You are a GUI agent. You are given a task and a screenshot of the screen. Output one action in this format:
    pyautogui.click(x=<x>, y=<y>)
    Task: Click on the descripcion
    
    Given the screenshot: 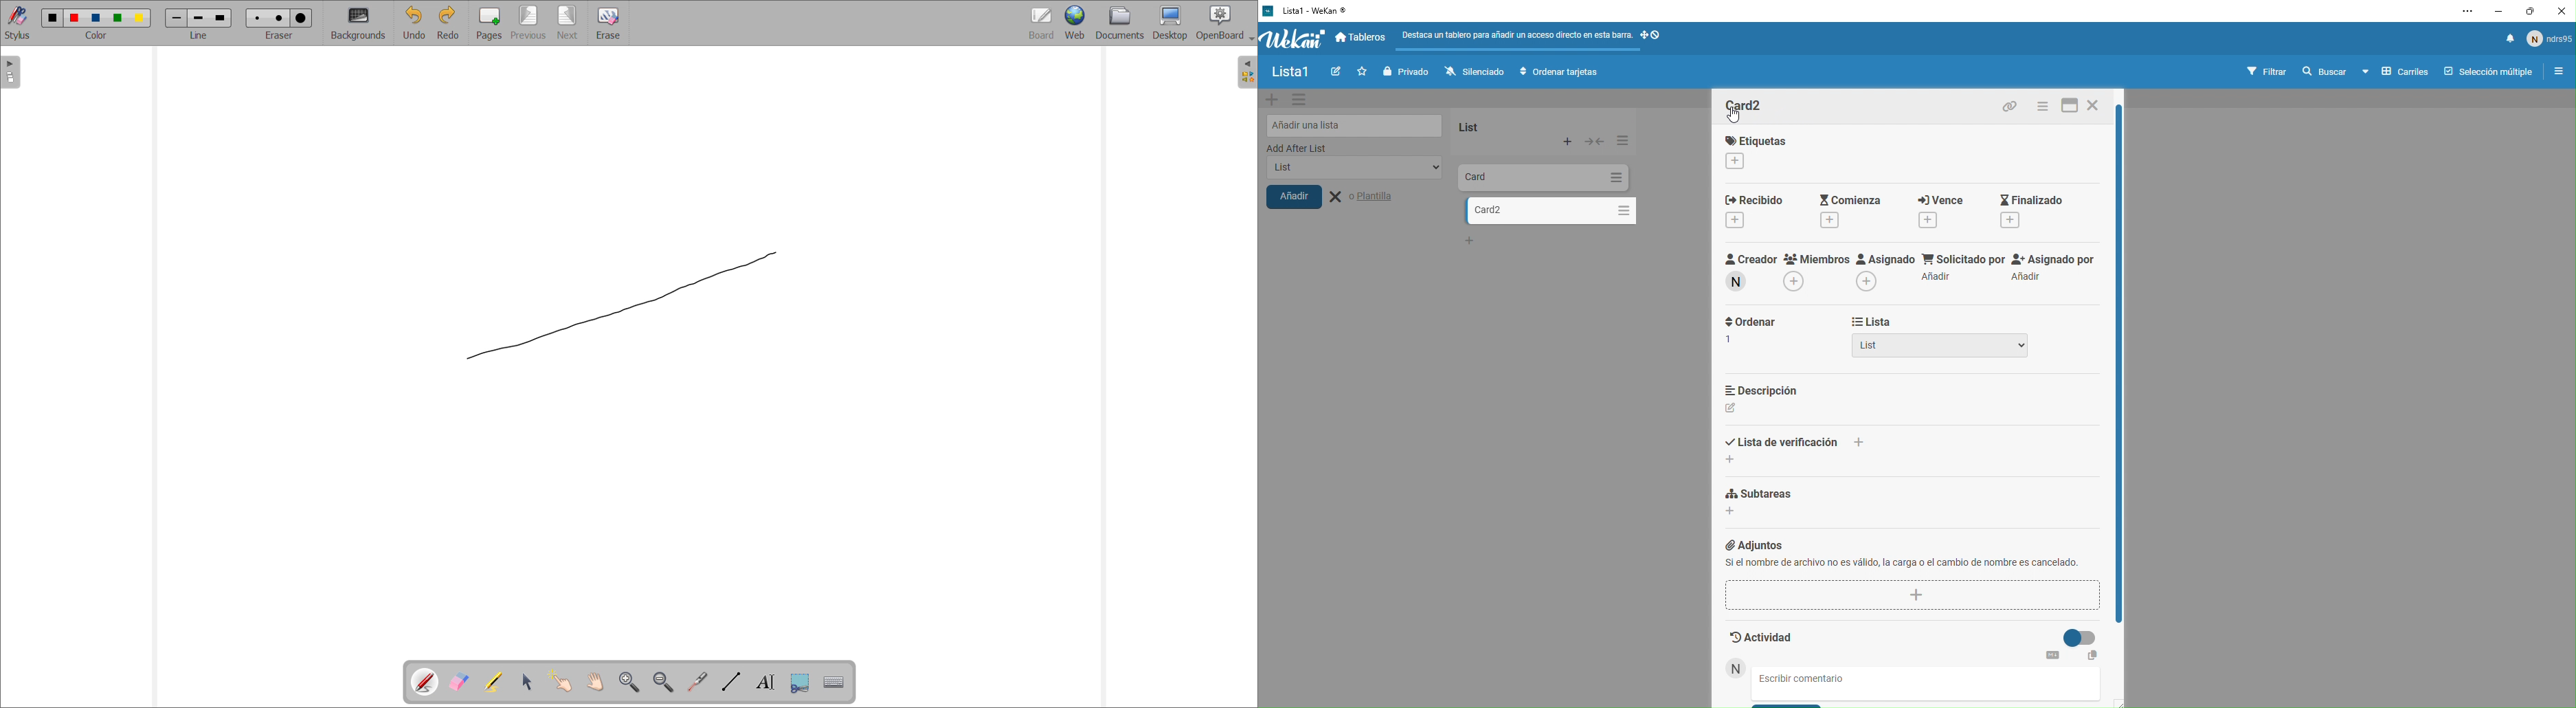 What is the action you would take?
    pyautogui.click(x=1773, y=398)
    